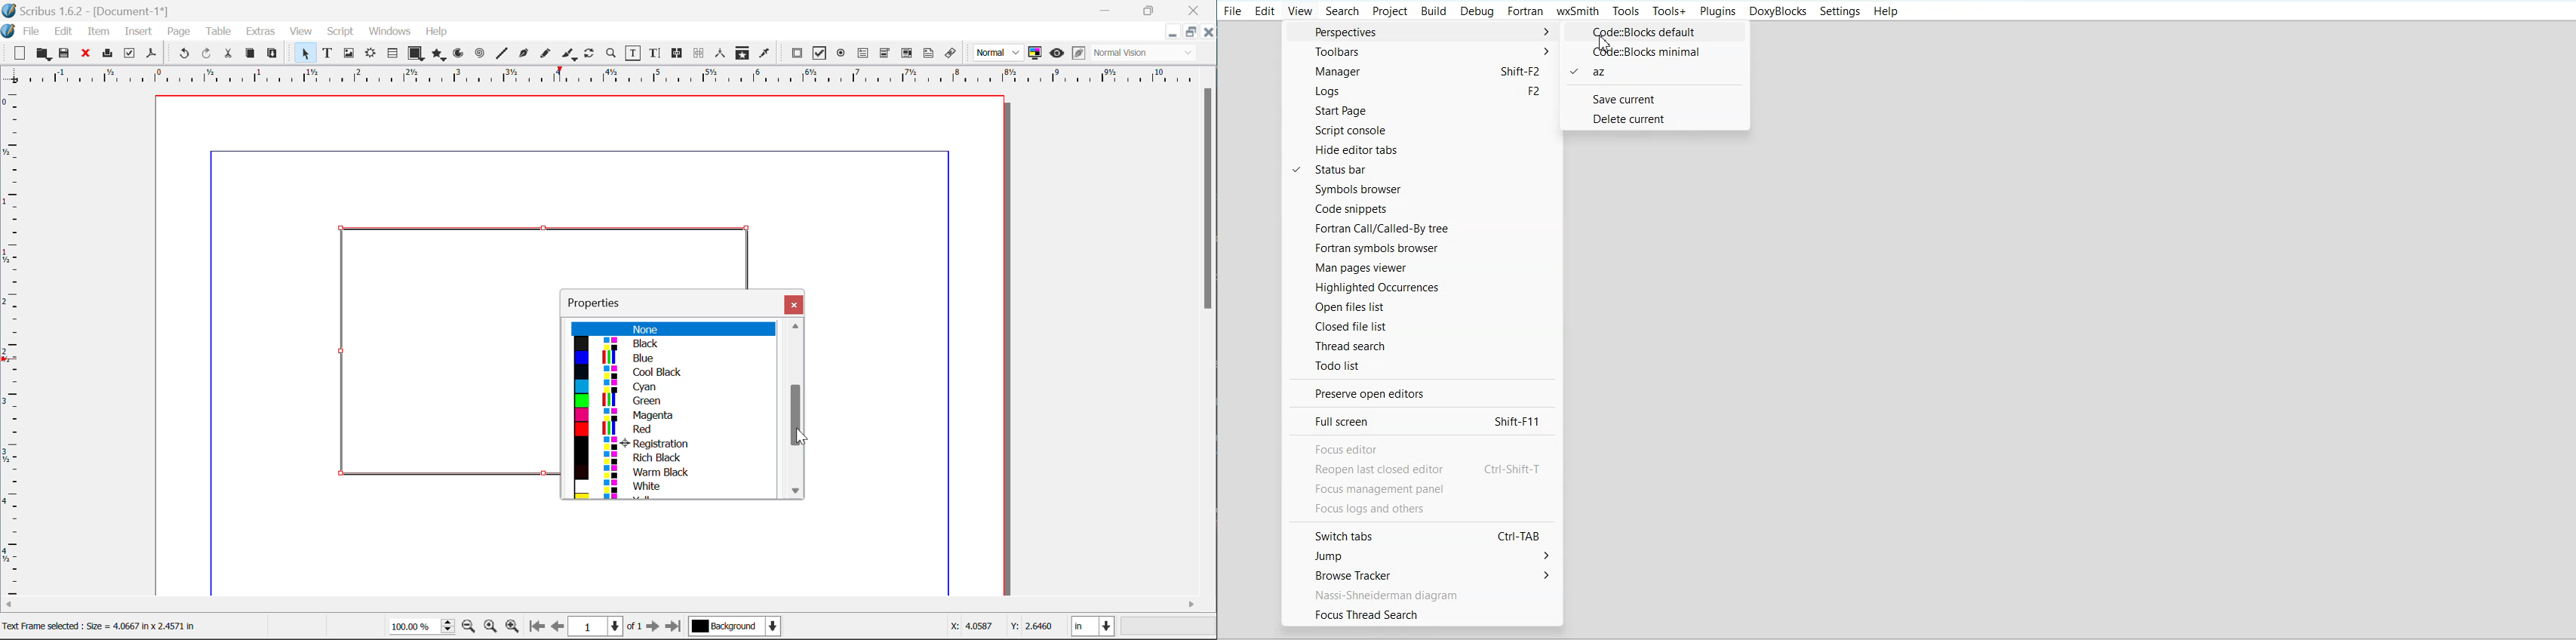 The image size is (2576, 644). What do you see at coordinates (1036, 54) in the screenshot?
I see `Toggle Color Management` at bounding box center [1036, 54].